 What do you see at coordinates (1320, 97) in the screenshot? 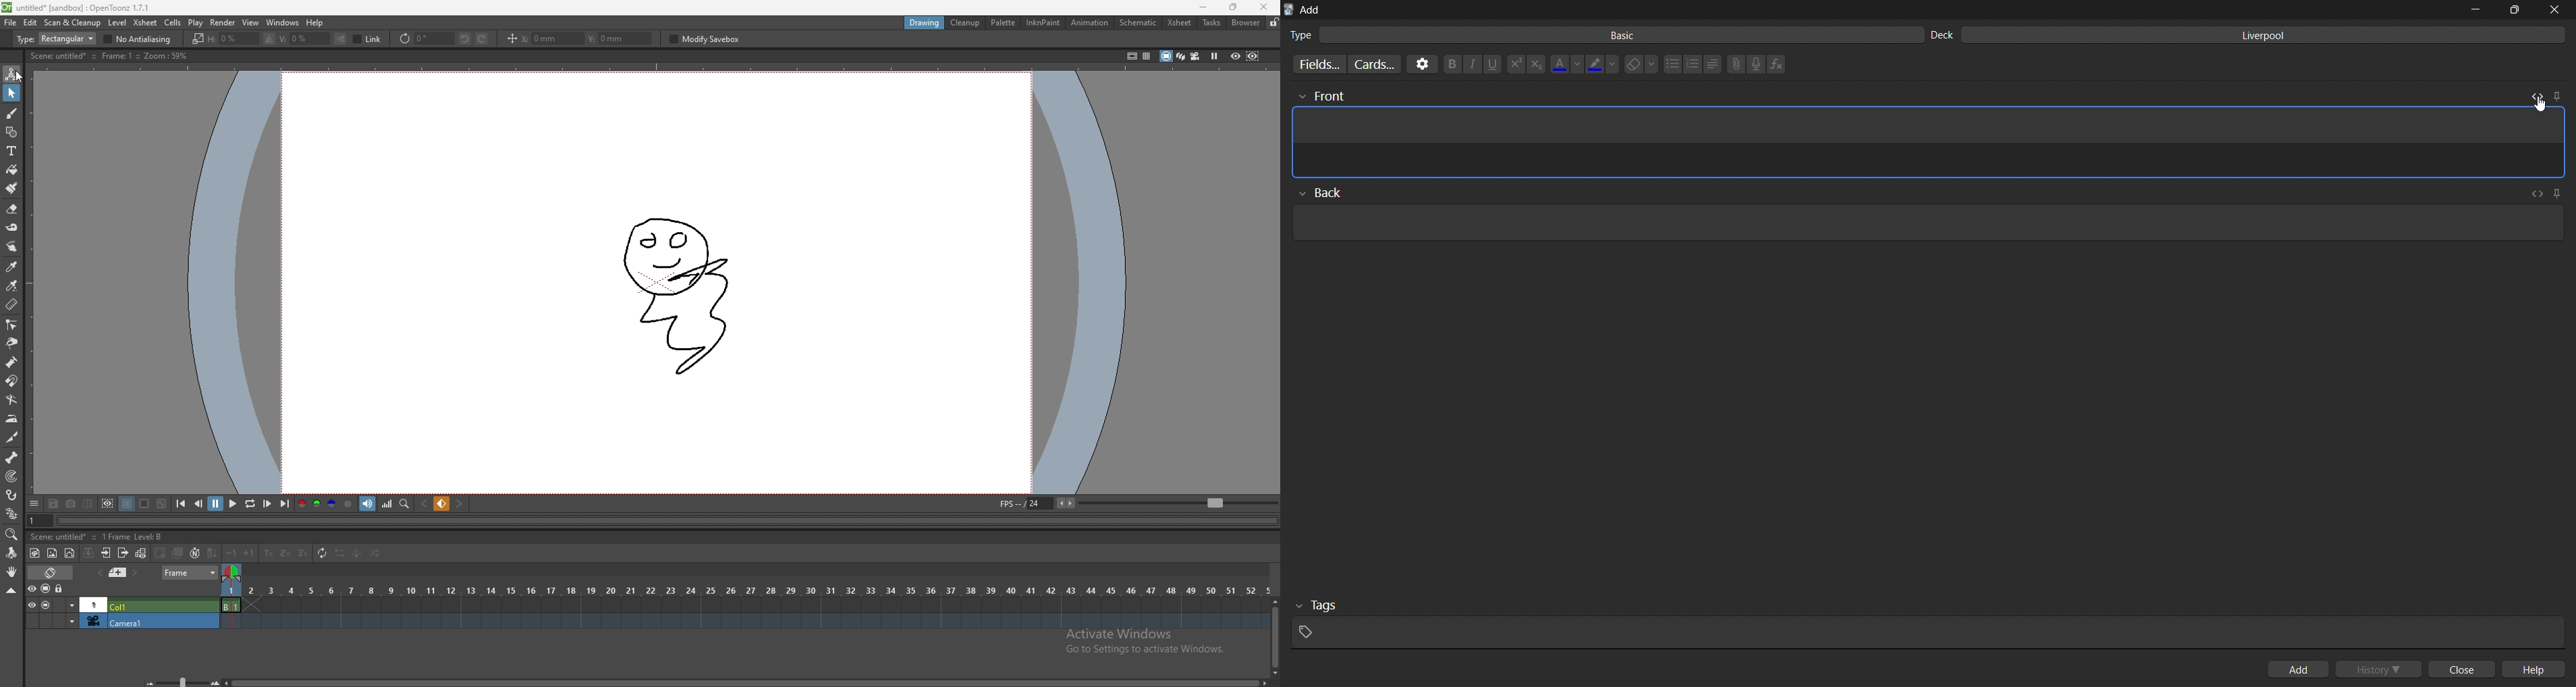
I see `front ` at bounding box center [1320, 97].